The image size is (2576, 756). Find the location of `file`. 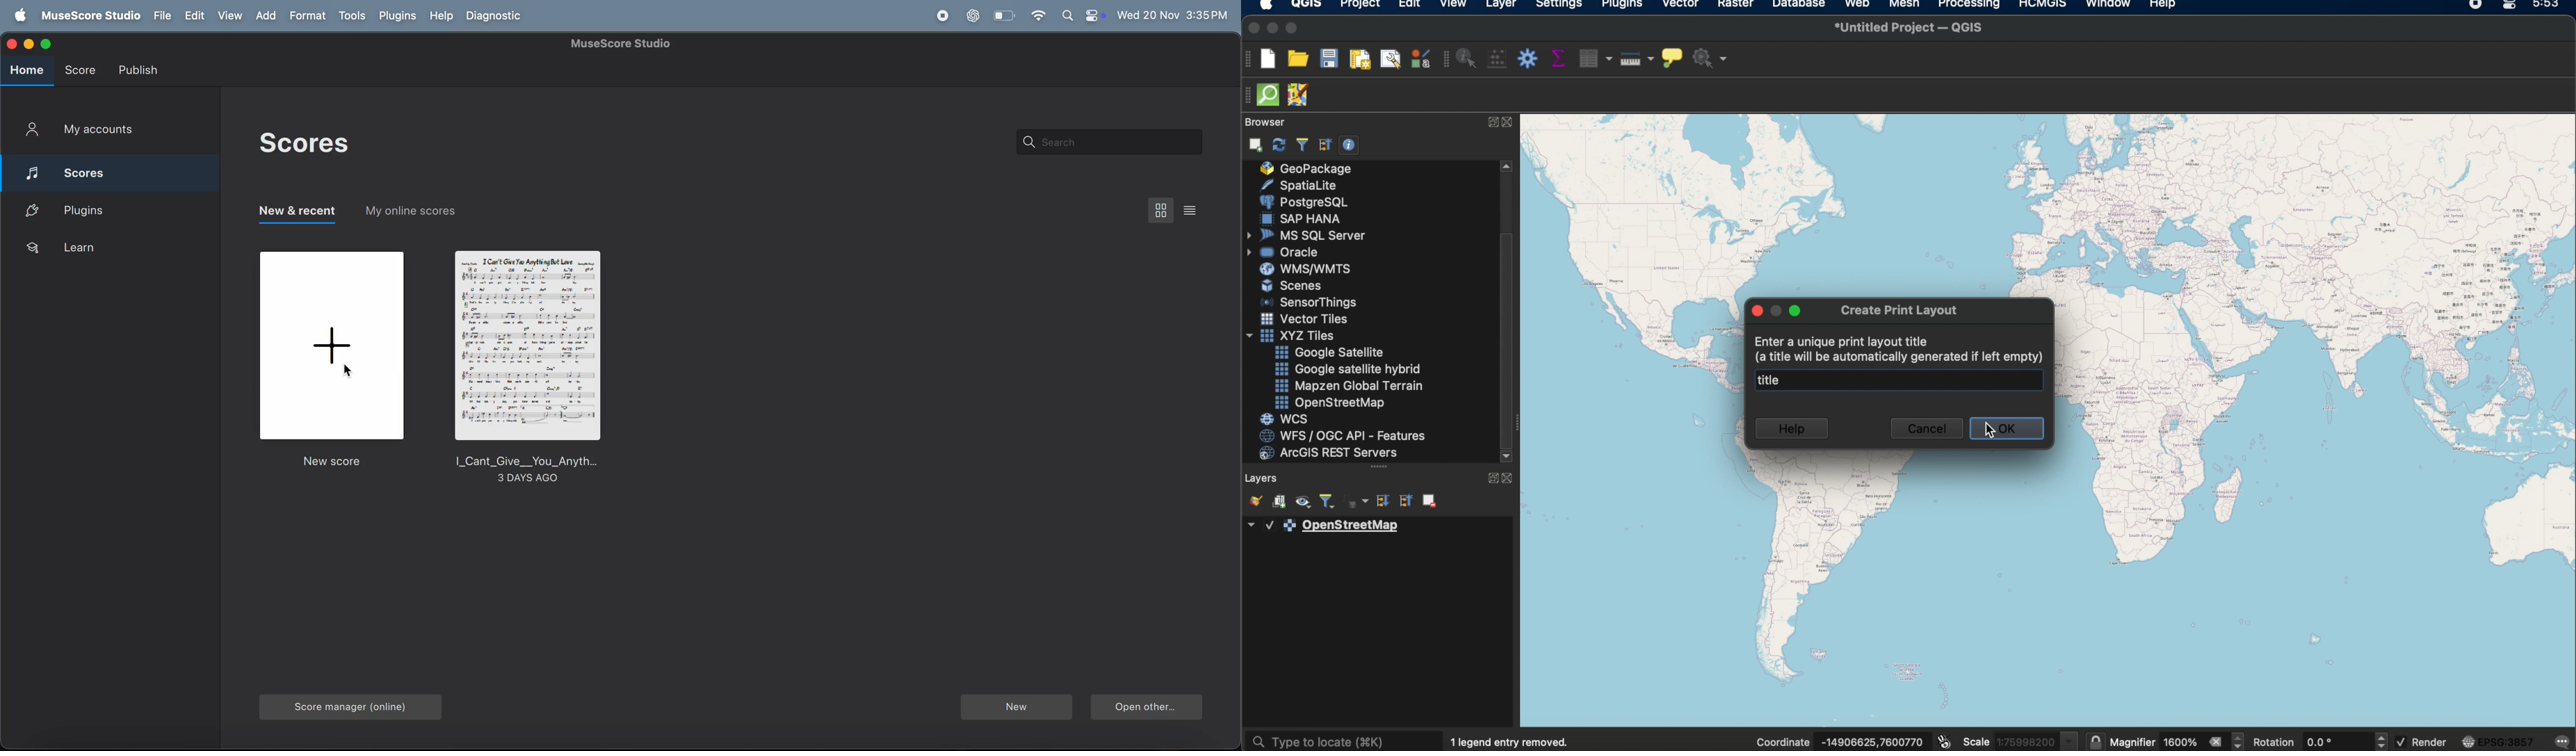

file is located at coordinates (160, 16).